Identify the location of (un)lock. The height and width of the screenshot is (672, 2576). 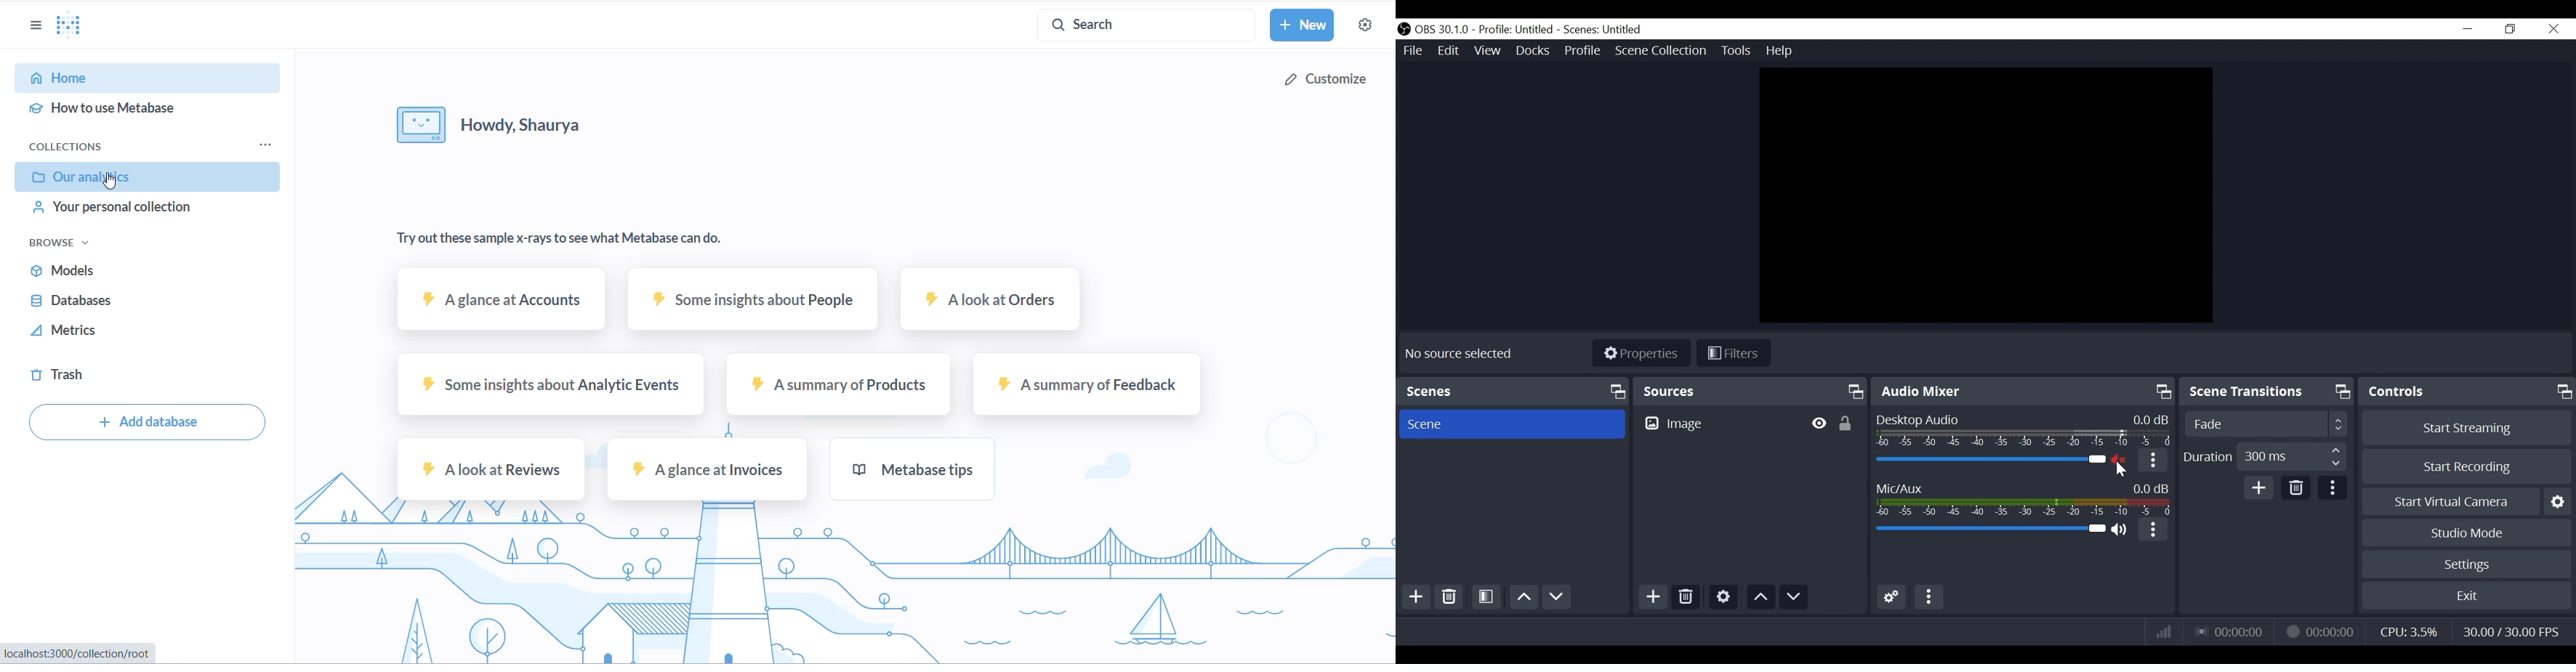
(1848, 424).